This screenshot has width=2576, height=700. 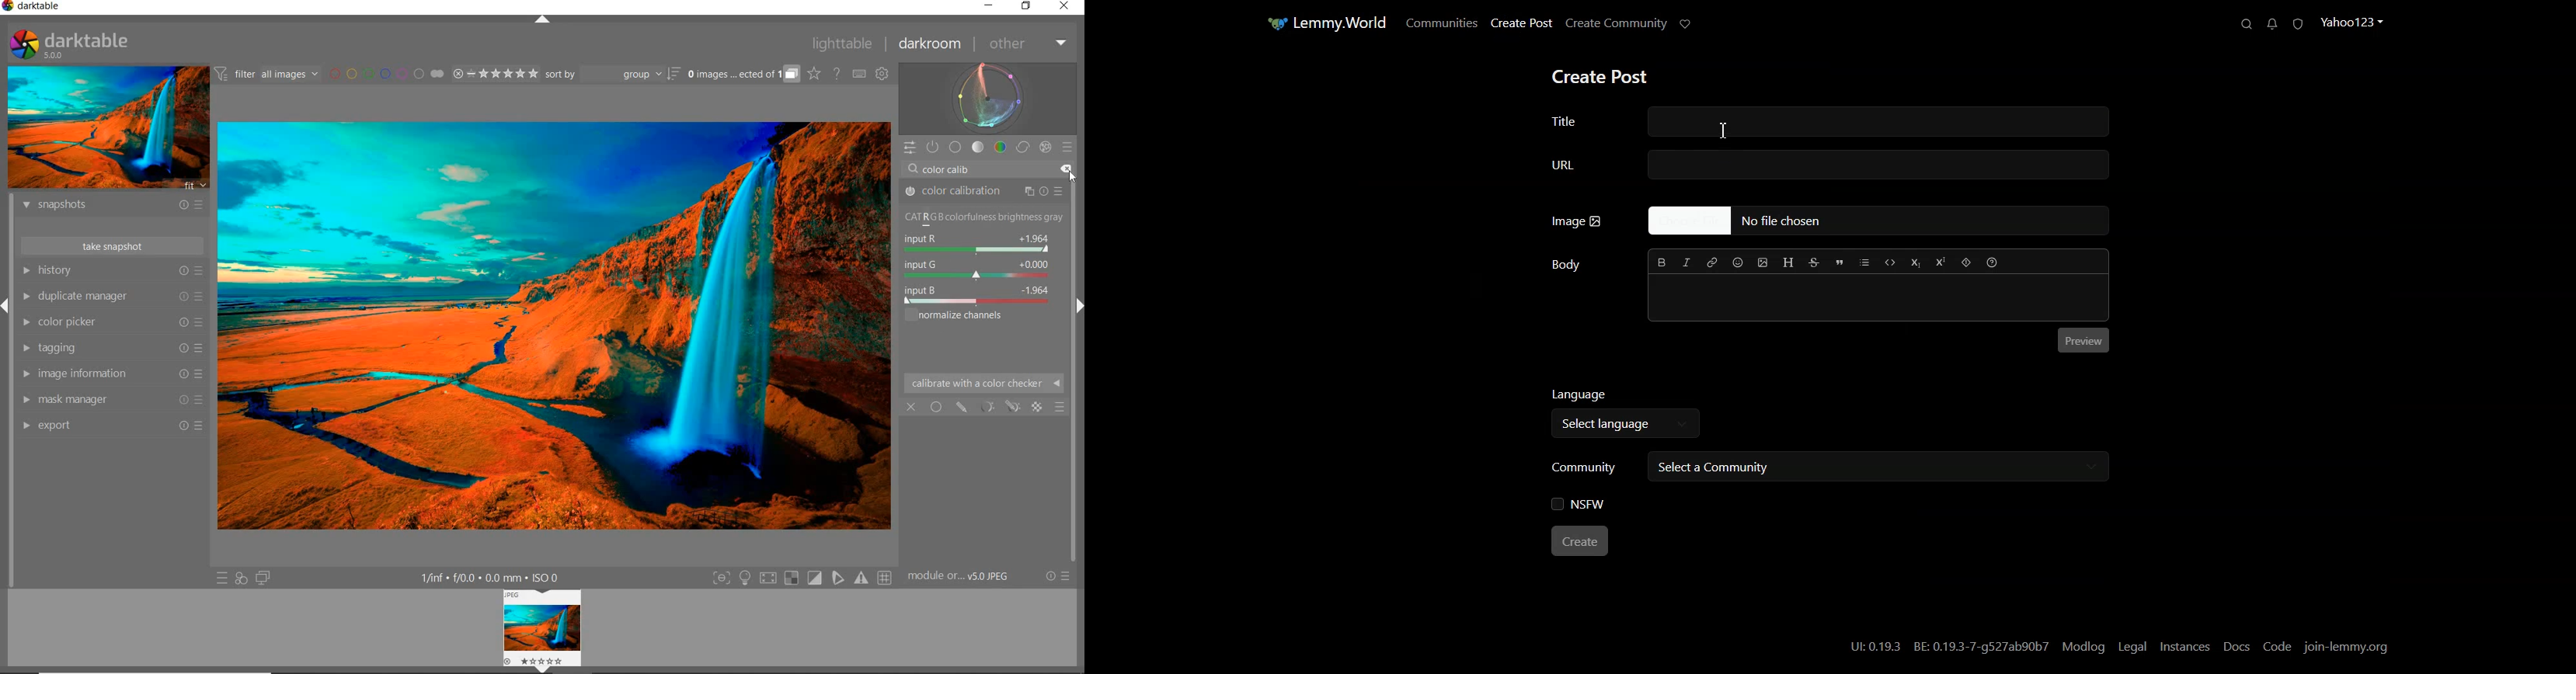 I want to click on image information, so click(x=111, y=374).